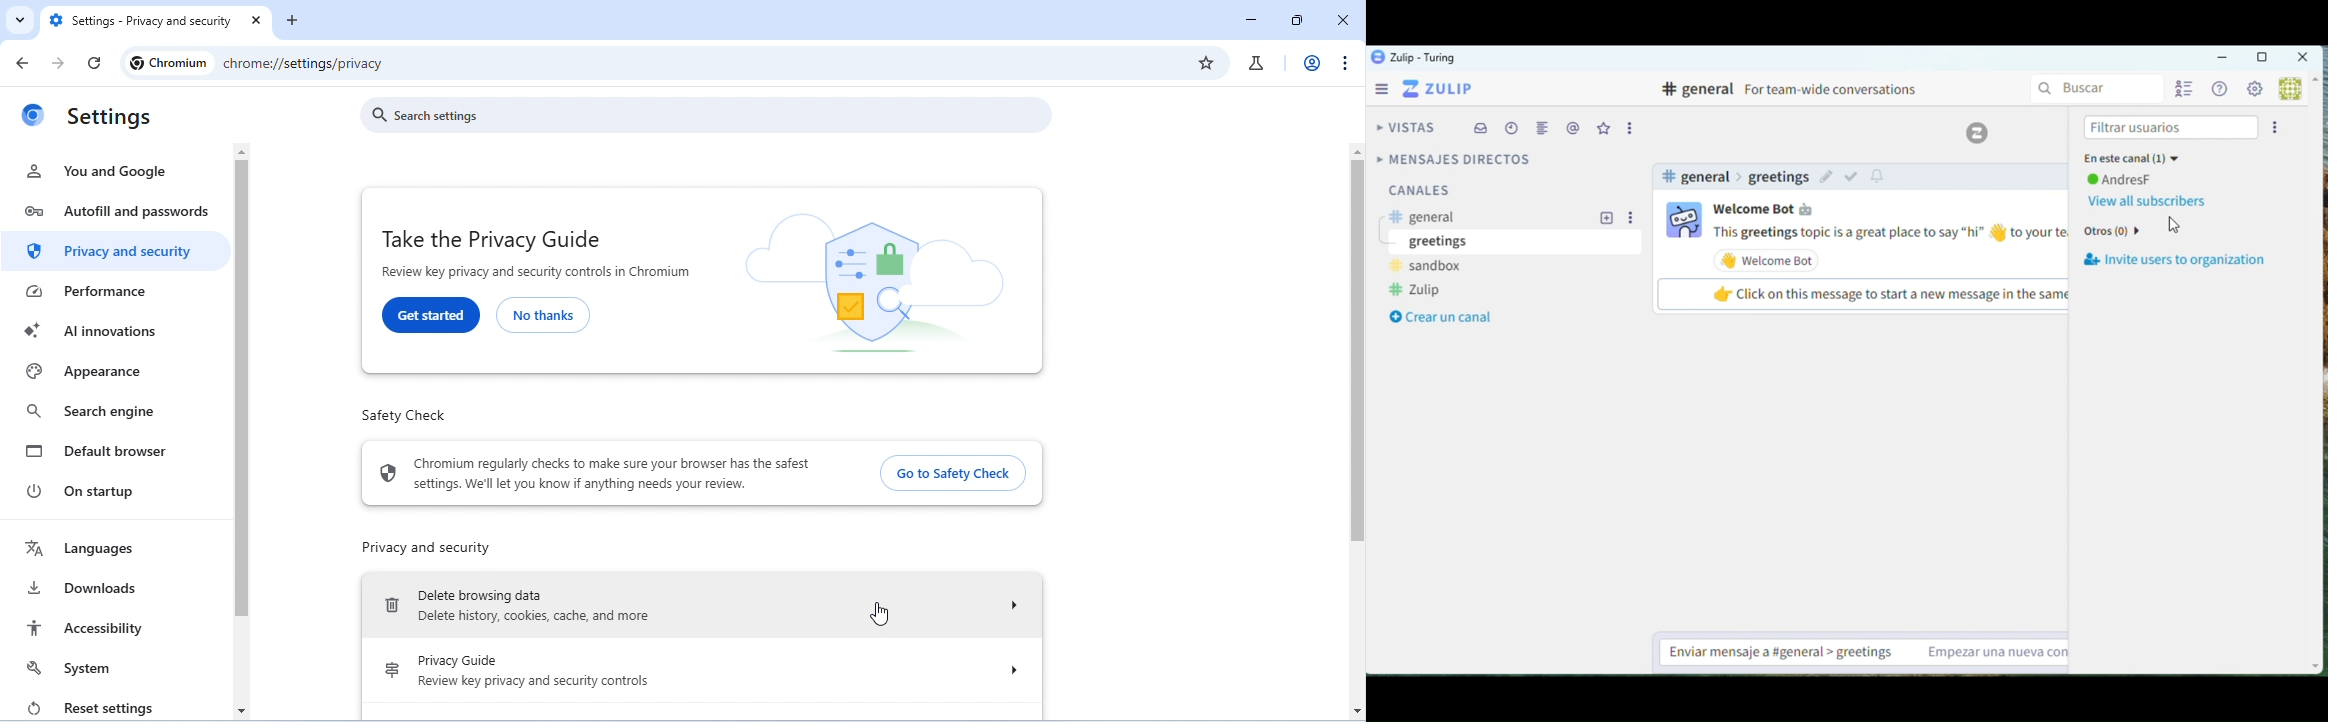  Describe the element at coordinates (32, 119) in the screenshot. I see `chromium logo` at that location.